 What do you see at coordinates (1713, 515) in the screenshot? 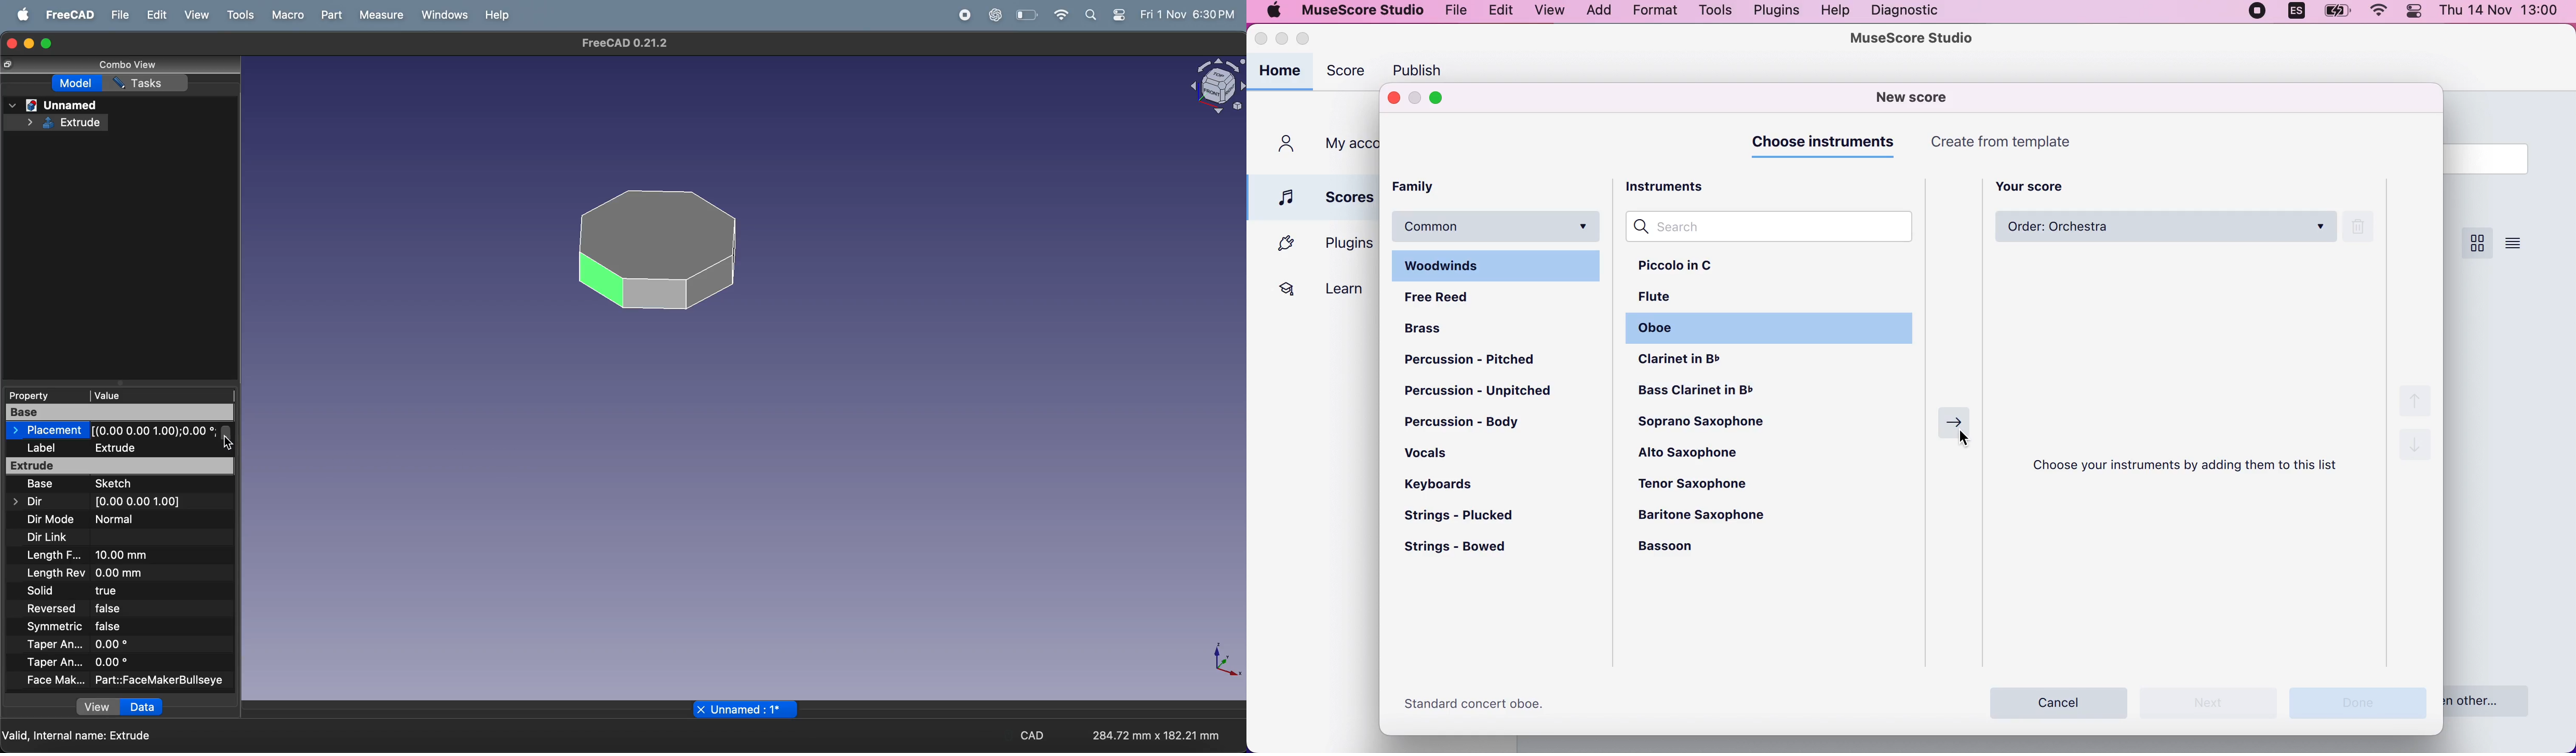
I see `baritone saxophone` at bounding box center [1713, 515].